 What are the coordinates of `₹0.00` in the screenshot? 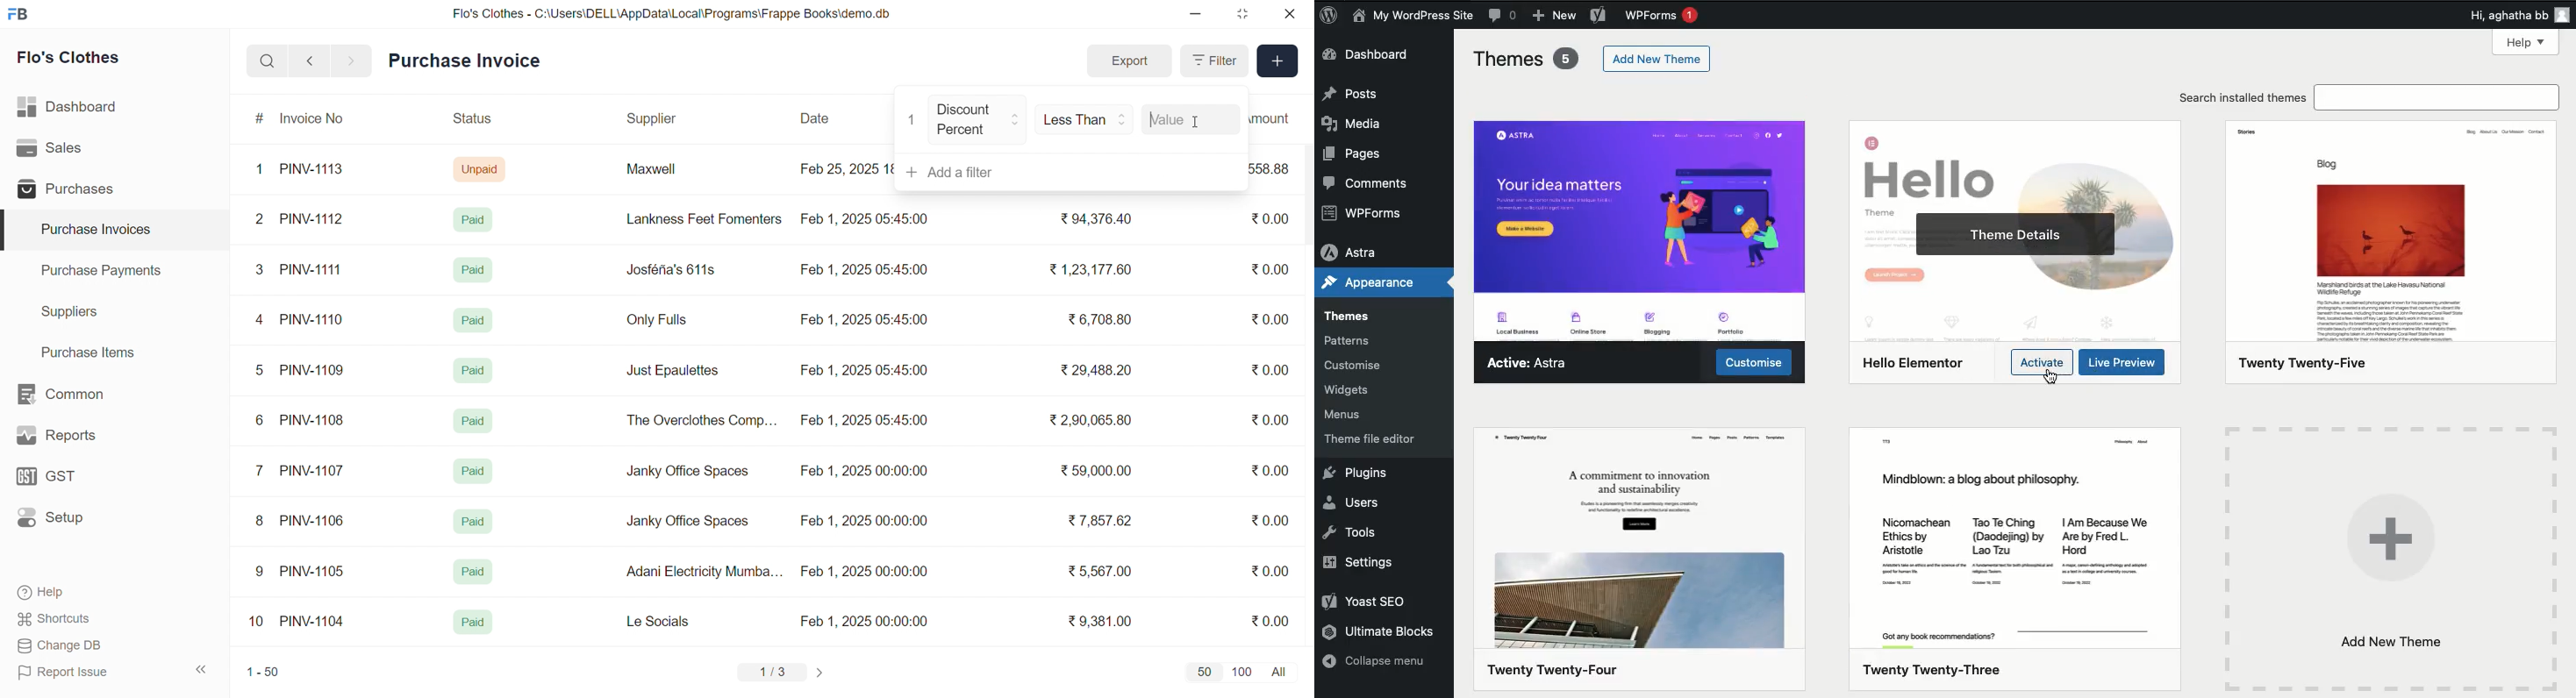 It's located at (1270, 520).